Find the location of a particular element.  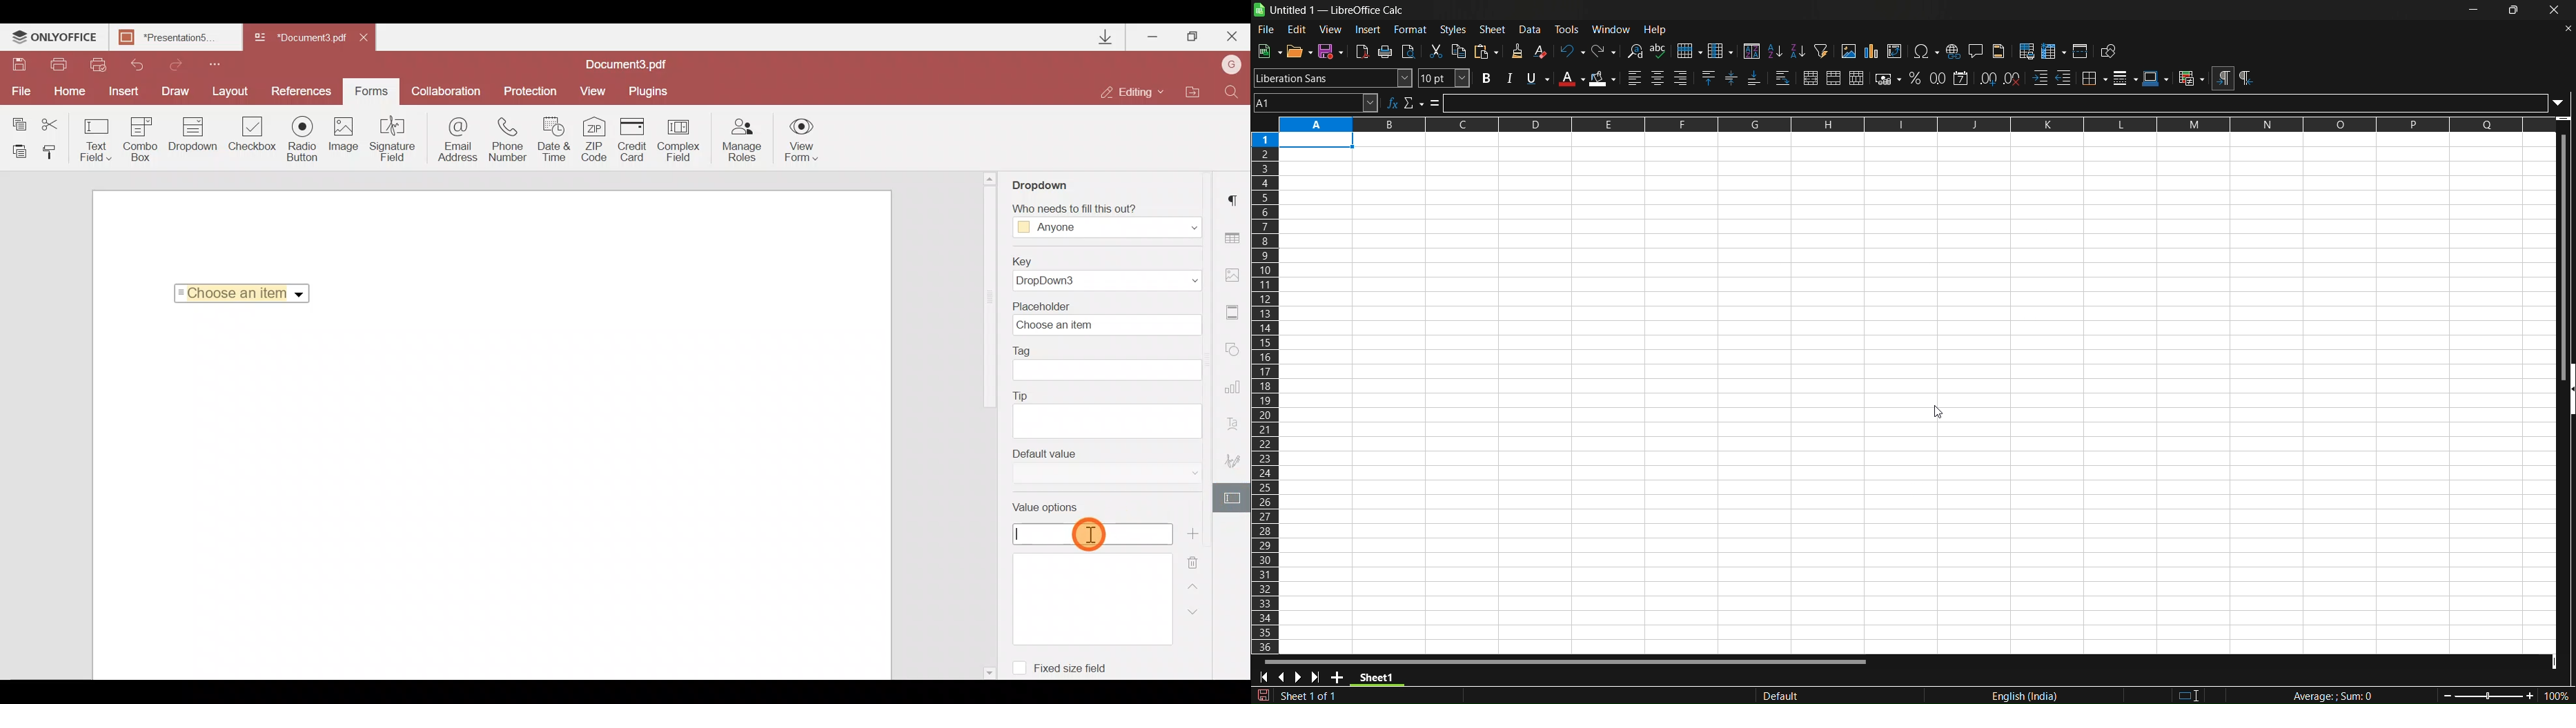

Selected Item is located at coordinates (238, 293).